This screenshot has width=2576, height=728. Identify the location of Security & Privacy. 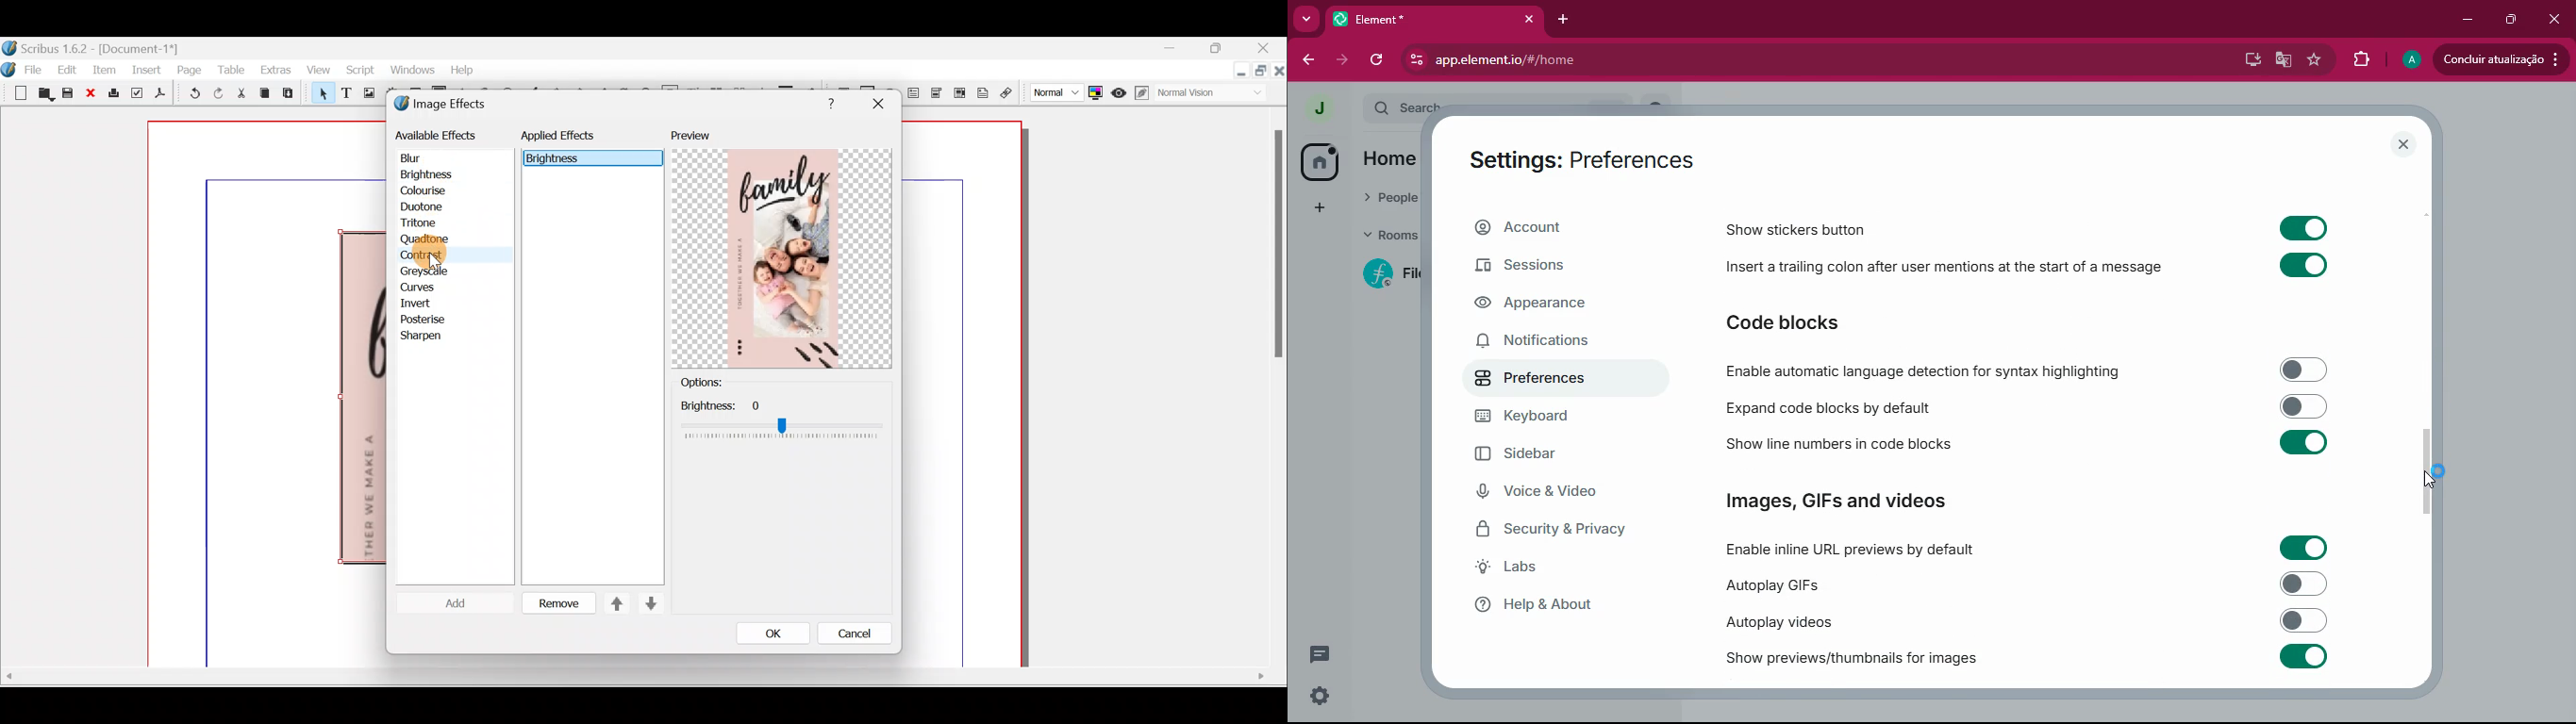
(1561, 532).